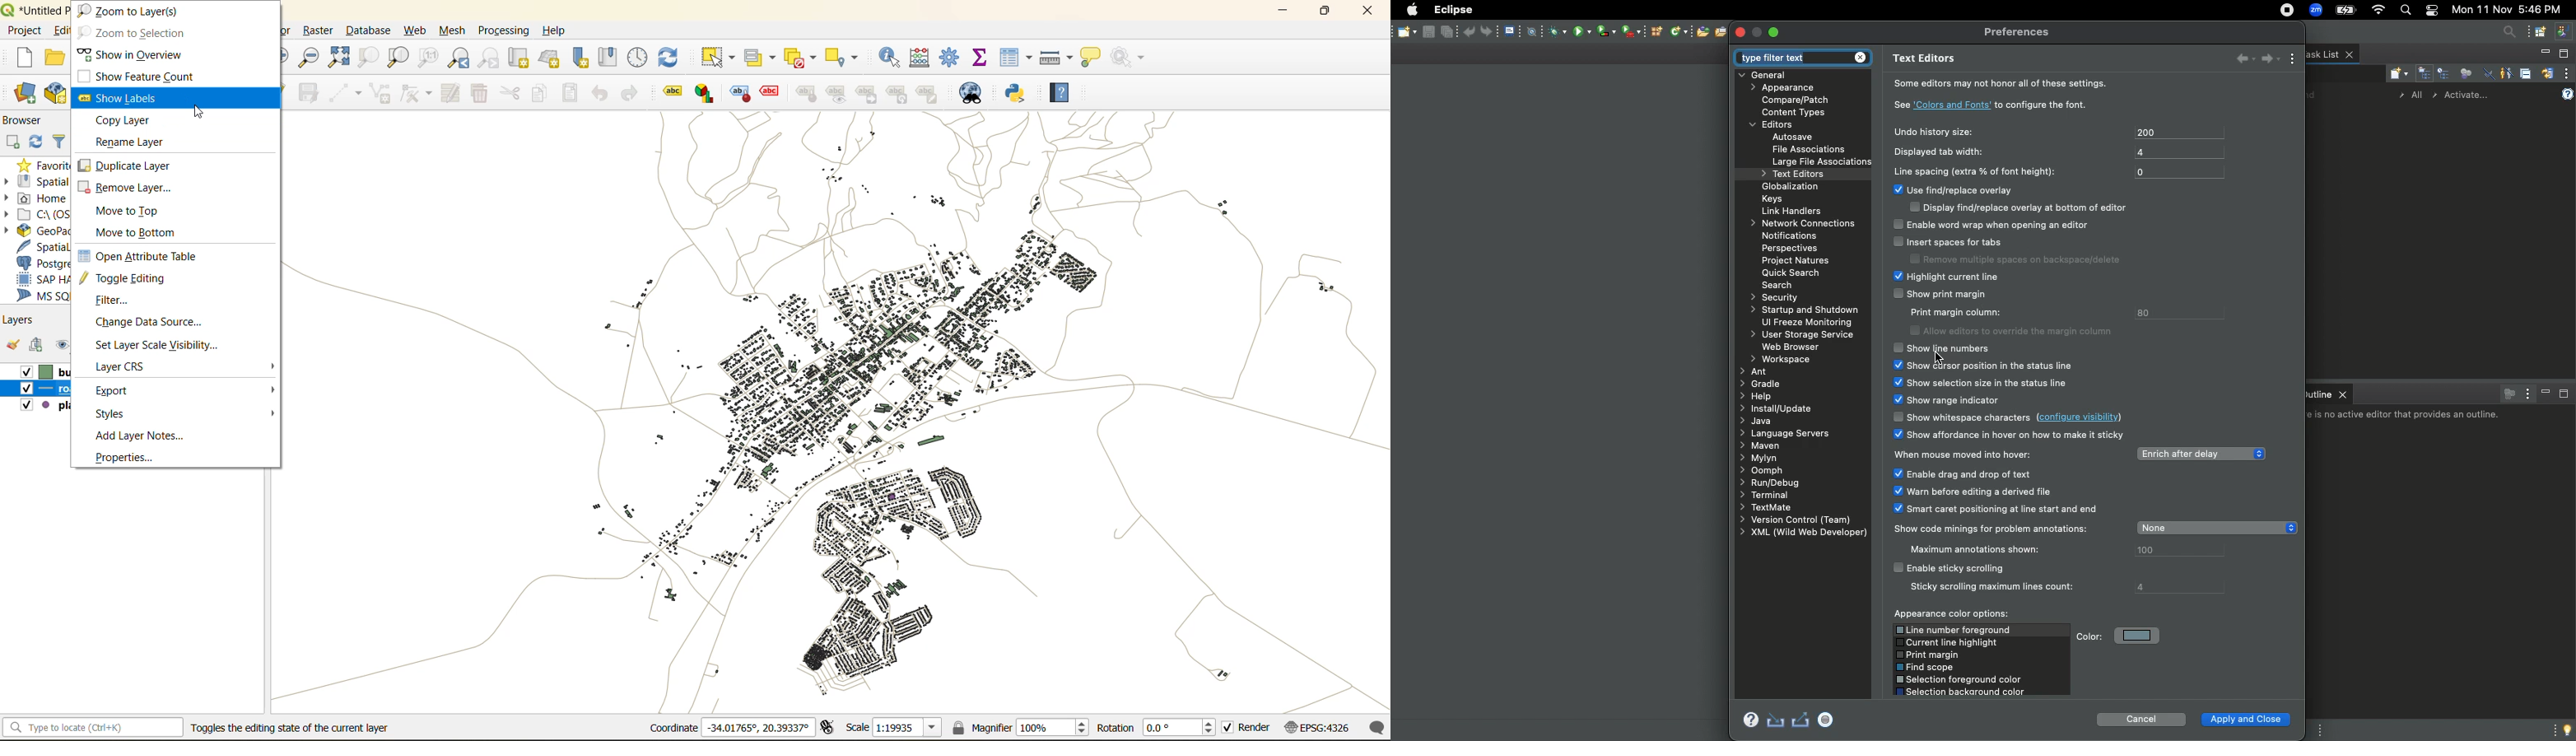 The height and width of the screenshot is (756, 2576). Describe the element at coordinates (2507, 393) in the screenshot. I see `Focus on active task` at that location.